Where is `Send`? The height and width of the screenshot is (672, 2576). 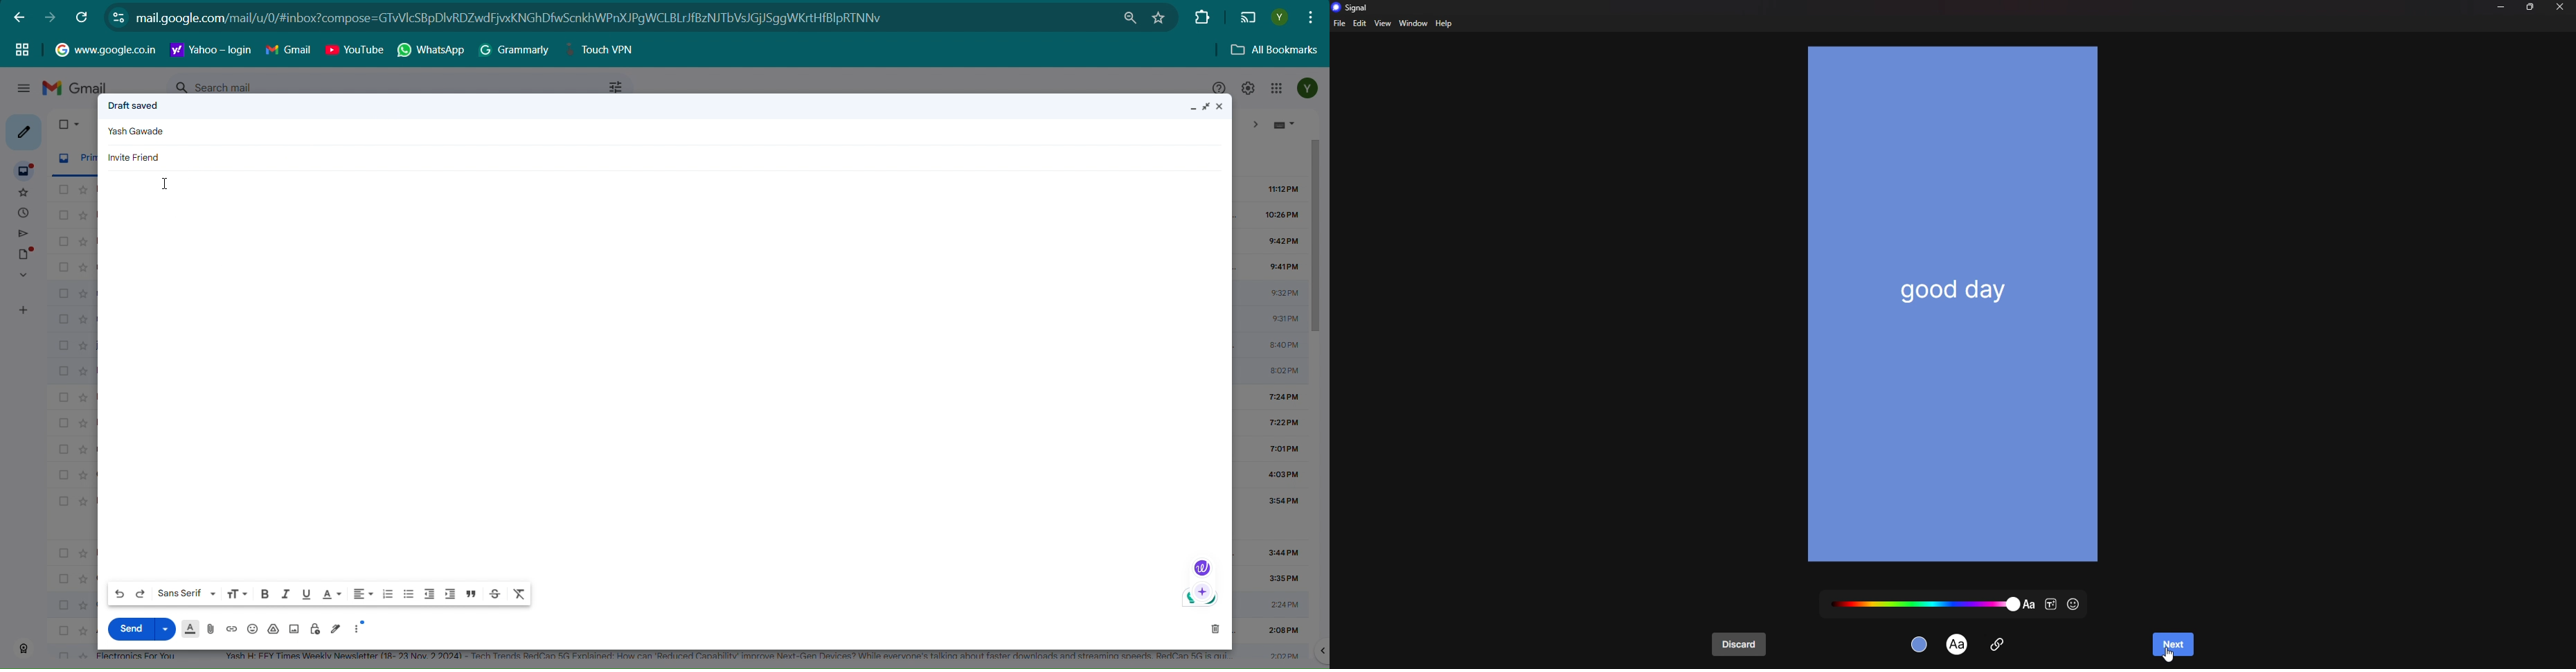
Send is located at coordinates (129, 628).